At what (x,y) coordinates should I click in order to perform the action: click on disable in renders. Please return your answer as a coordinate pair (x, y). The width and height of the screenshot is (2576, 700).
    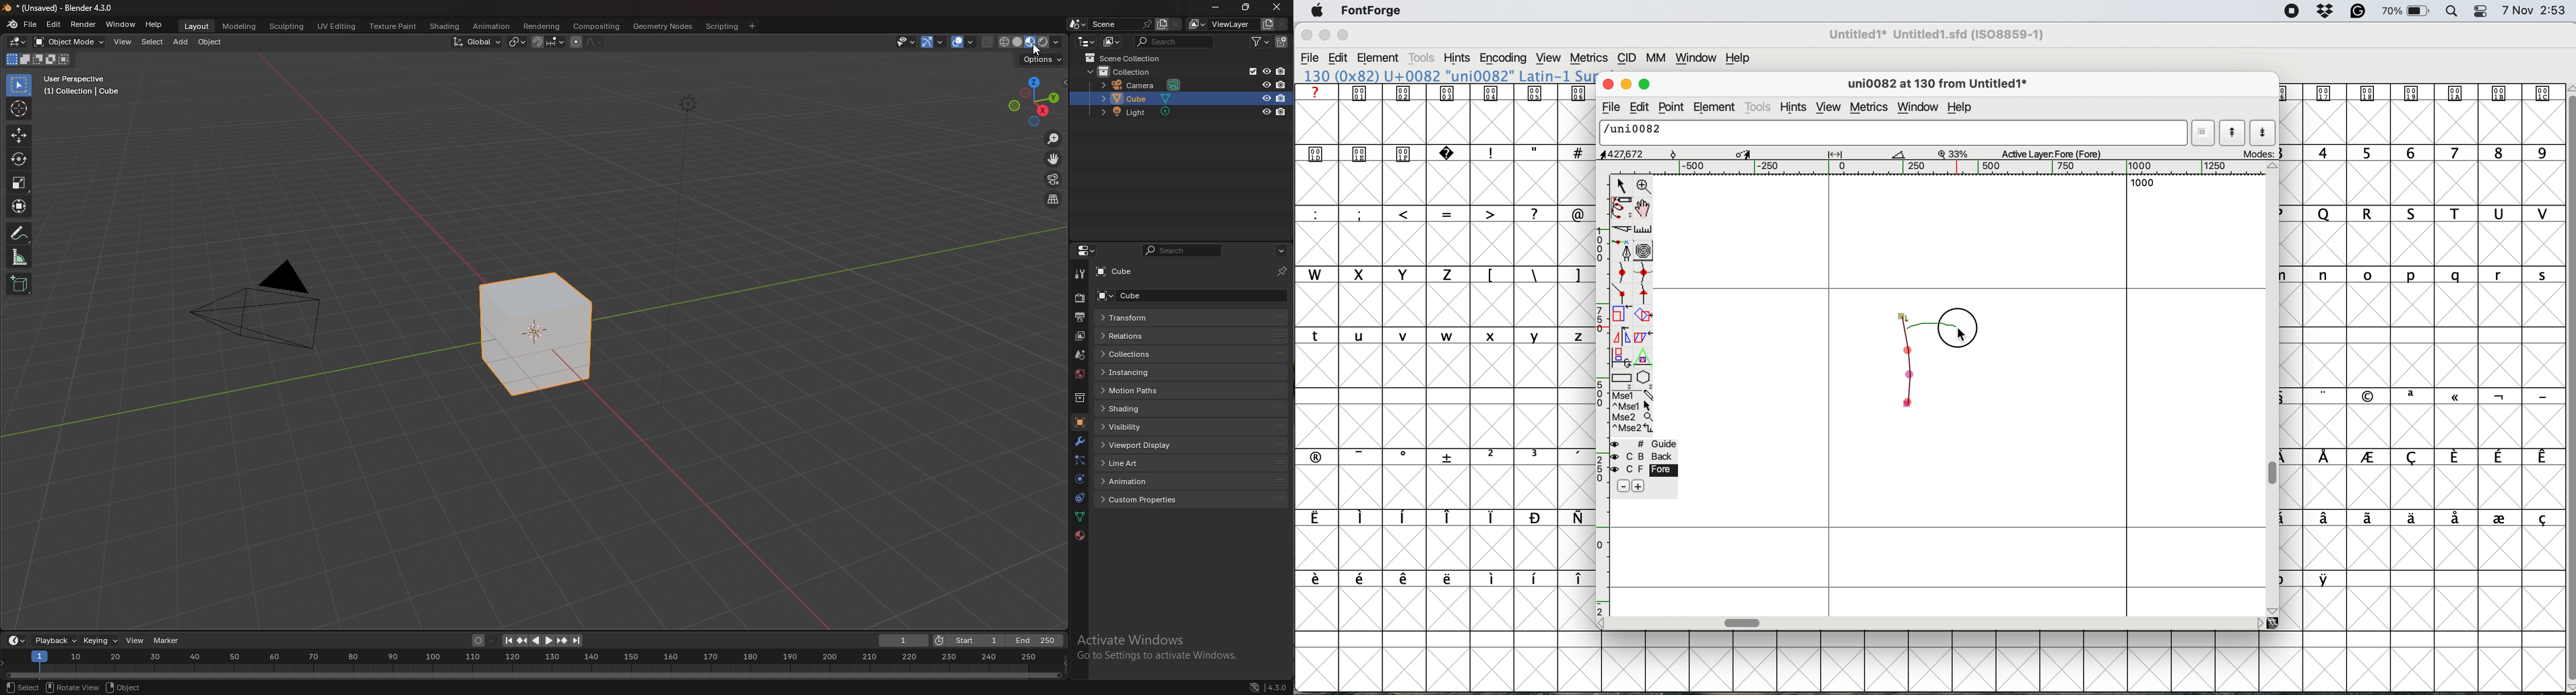
    Looking at the image, I should click on (1281, 71).